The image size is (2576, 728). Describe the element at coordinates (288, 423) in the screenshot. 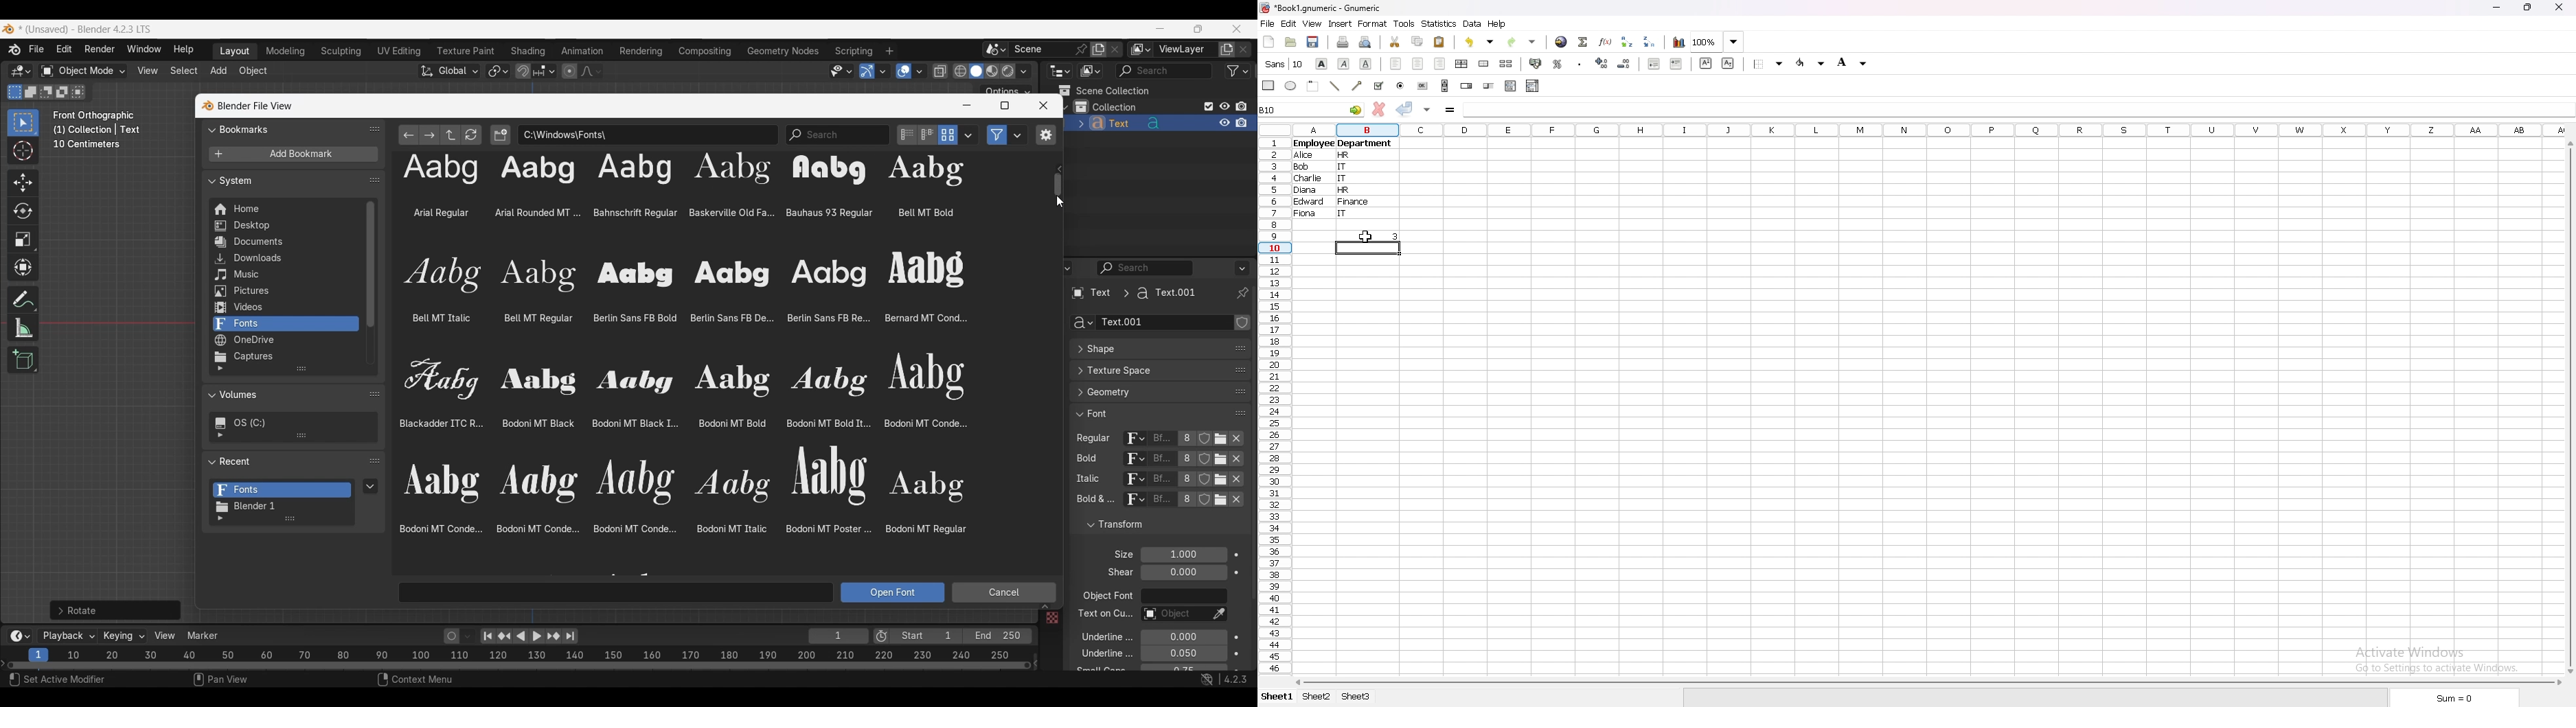

I see `Current drive` at that location.